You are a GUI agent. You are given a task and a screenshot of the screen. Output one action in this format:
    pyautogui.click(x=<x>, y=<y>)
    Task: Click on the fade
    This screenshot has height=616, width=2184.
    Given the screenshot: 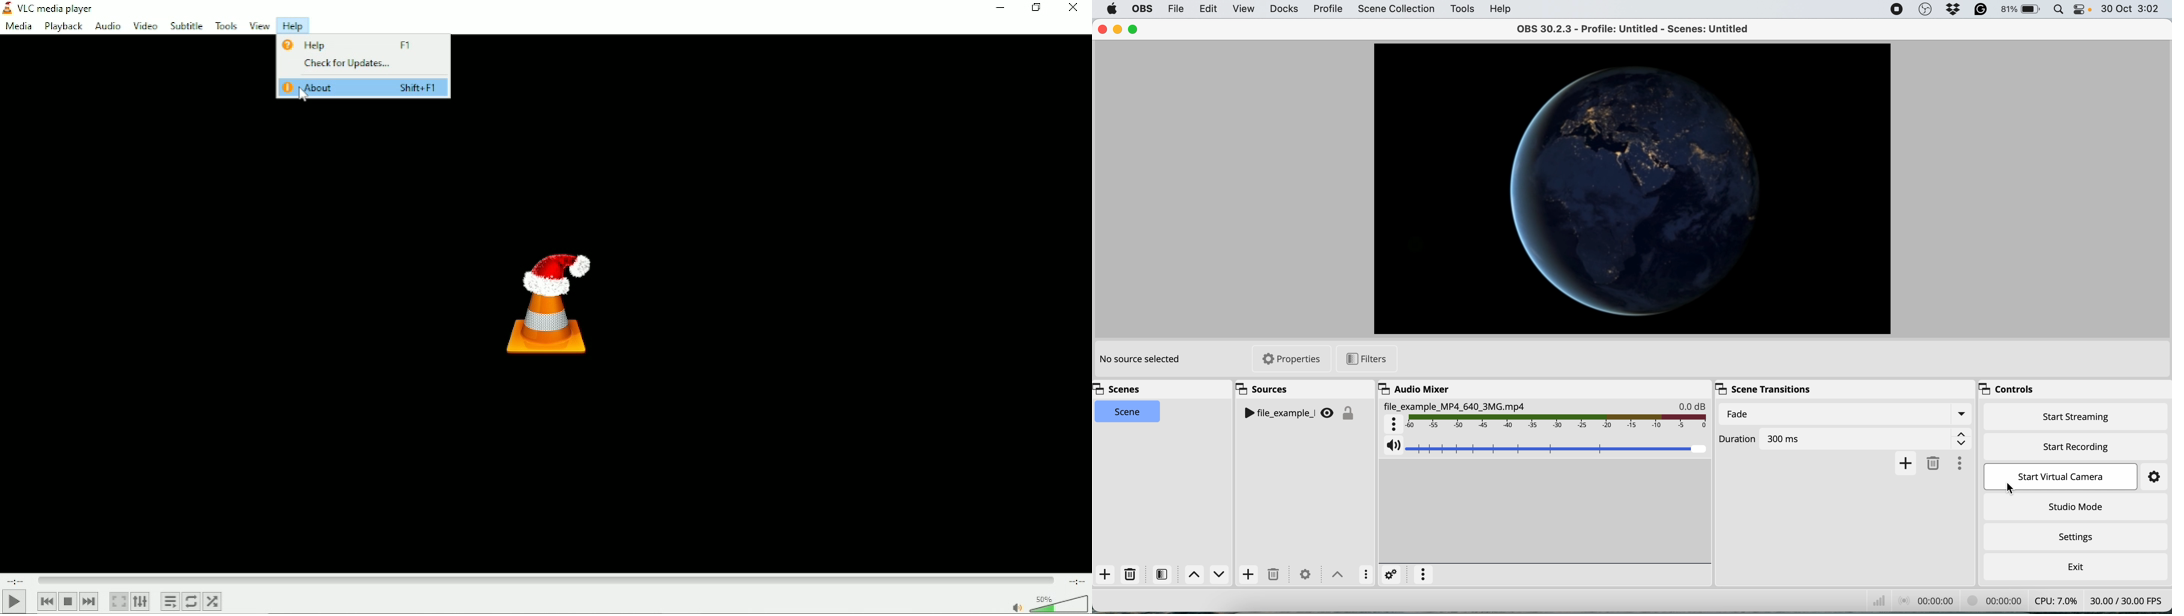 What is the action you would take?
    pyautogui.click(x=1846, y=413)
    